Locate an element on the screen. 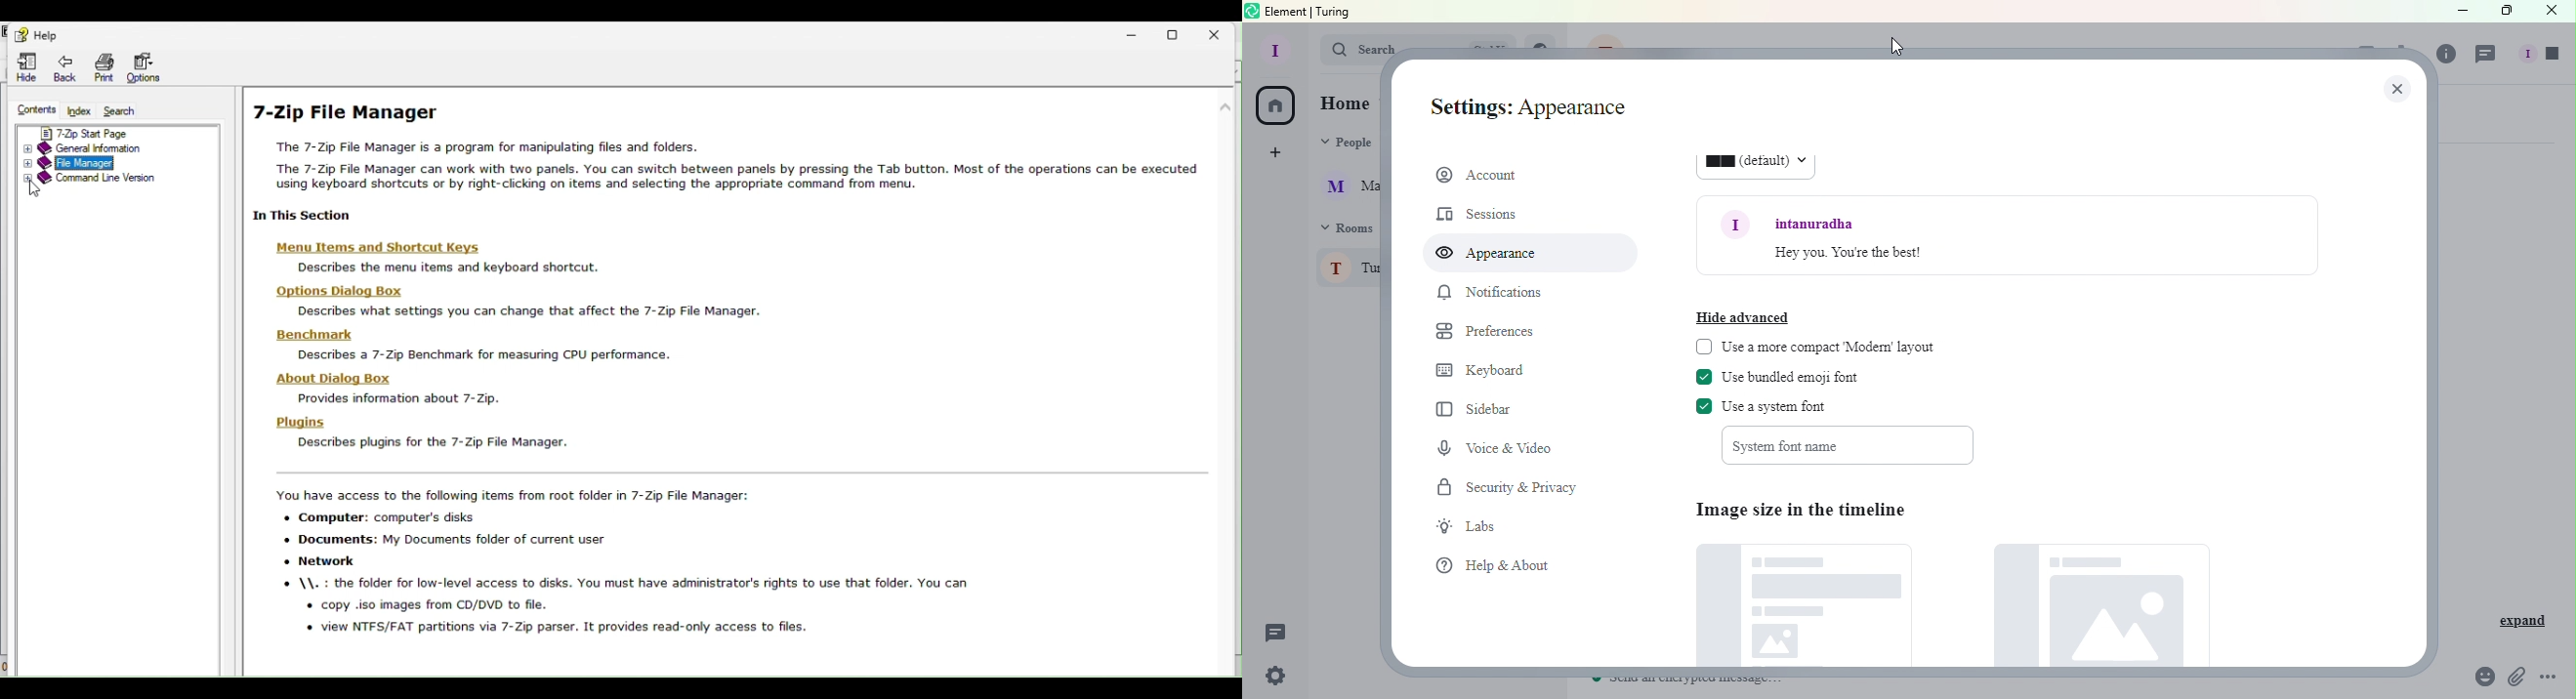  Emoji is located at coordinates (2479, 677).